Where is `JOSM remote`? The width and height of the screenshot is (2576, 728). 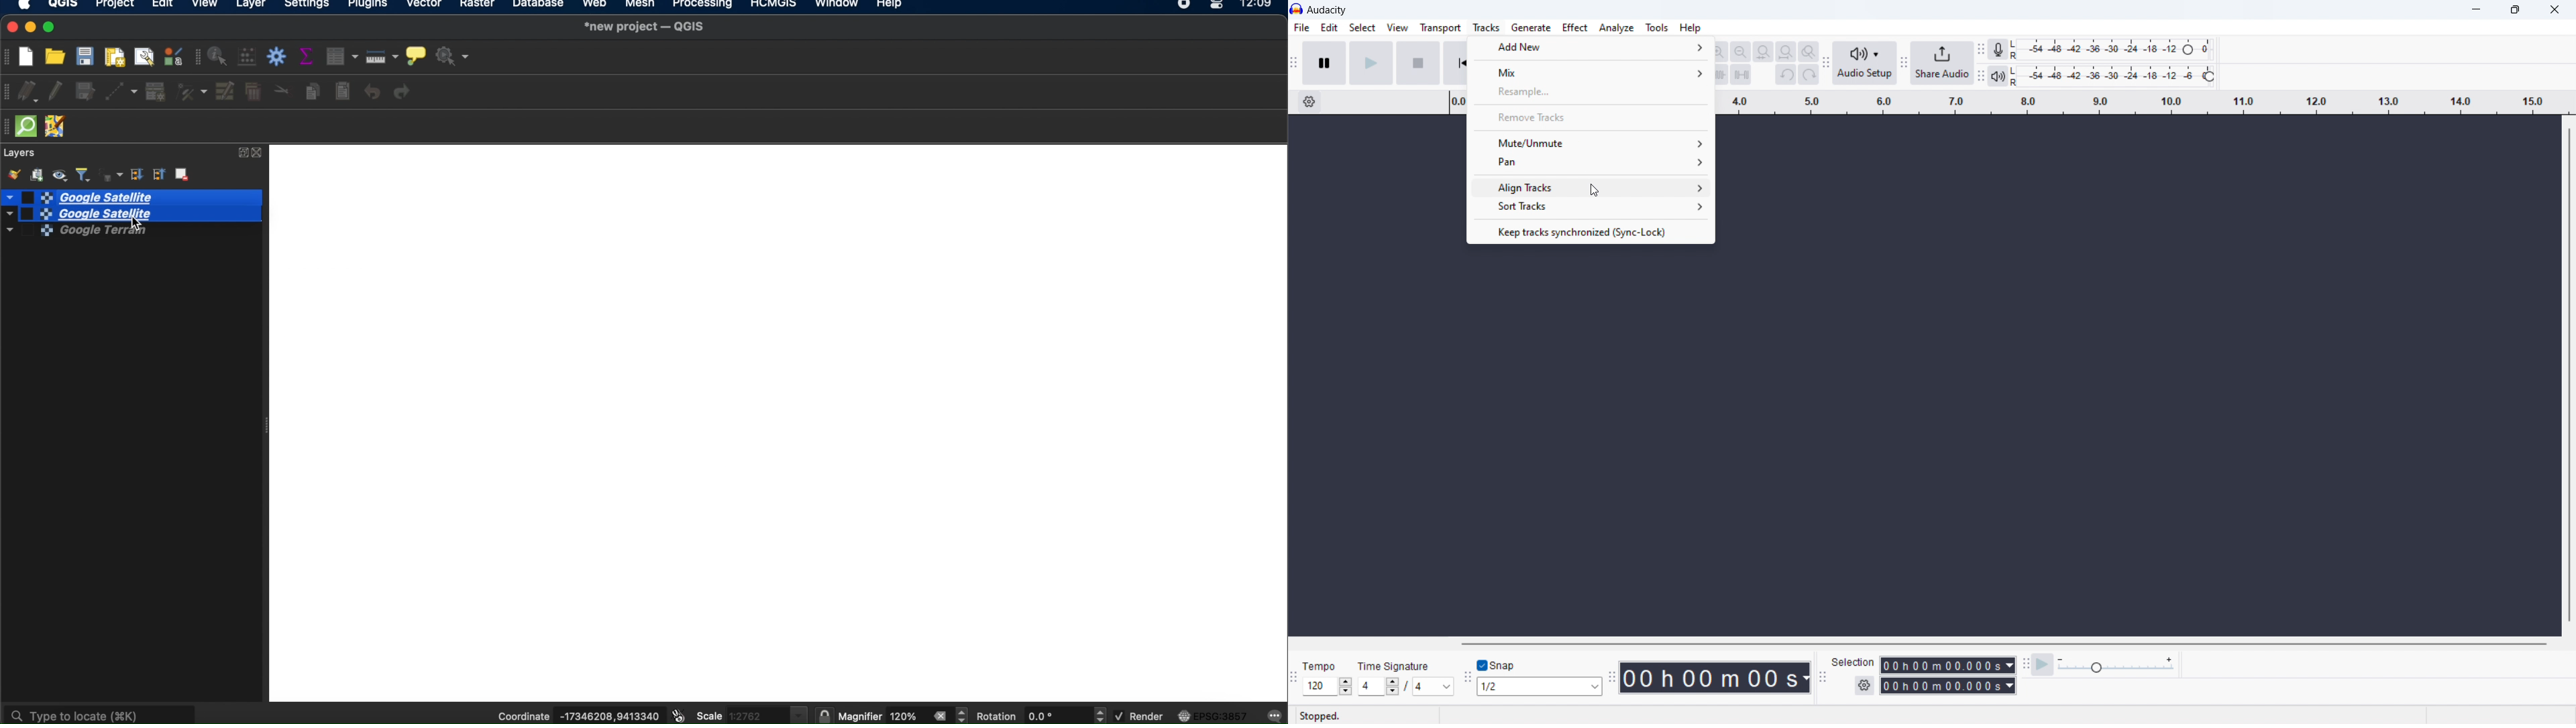 JOSM remote is located at coordinates (57, 127).